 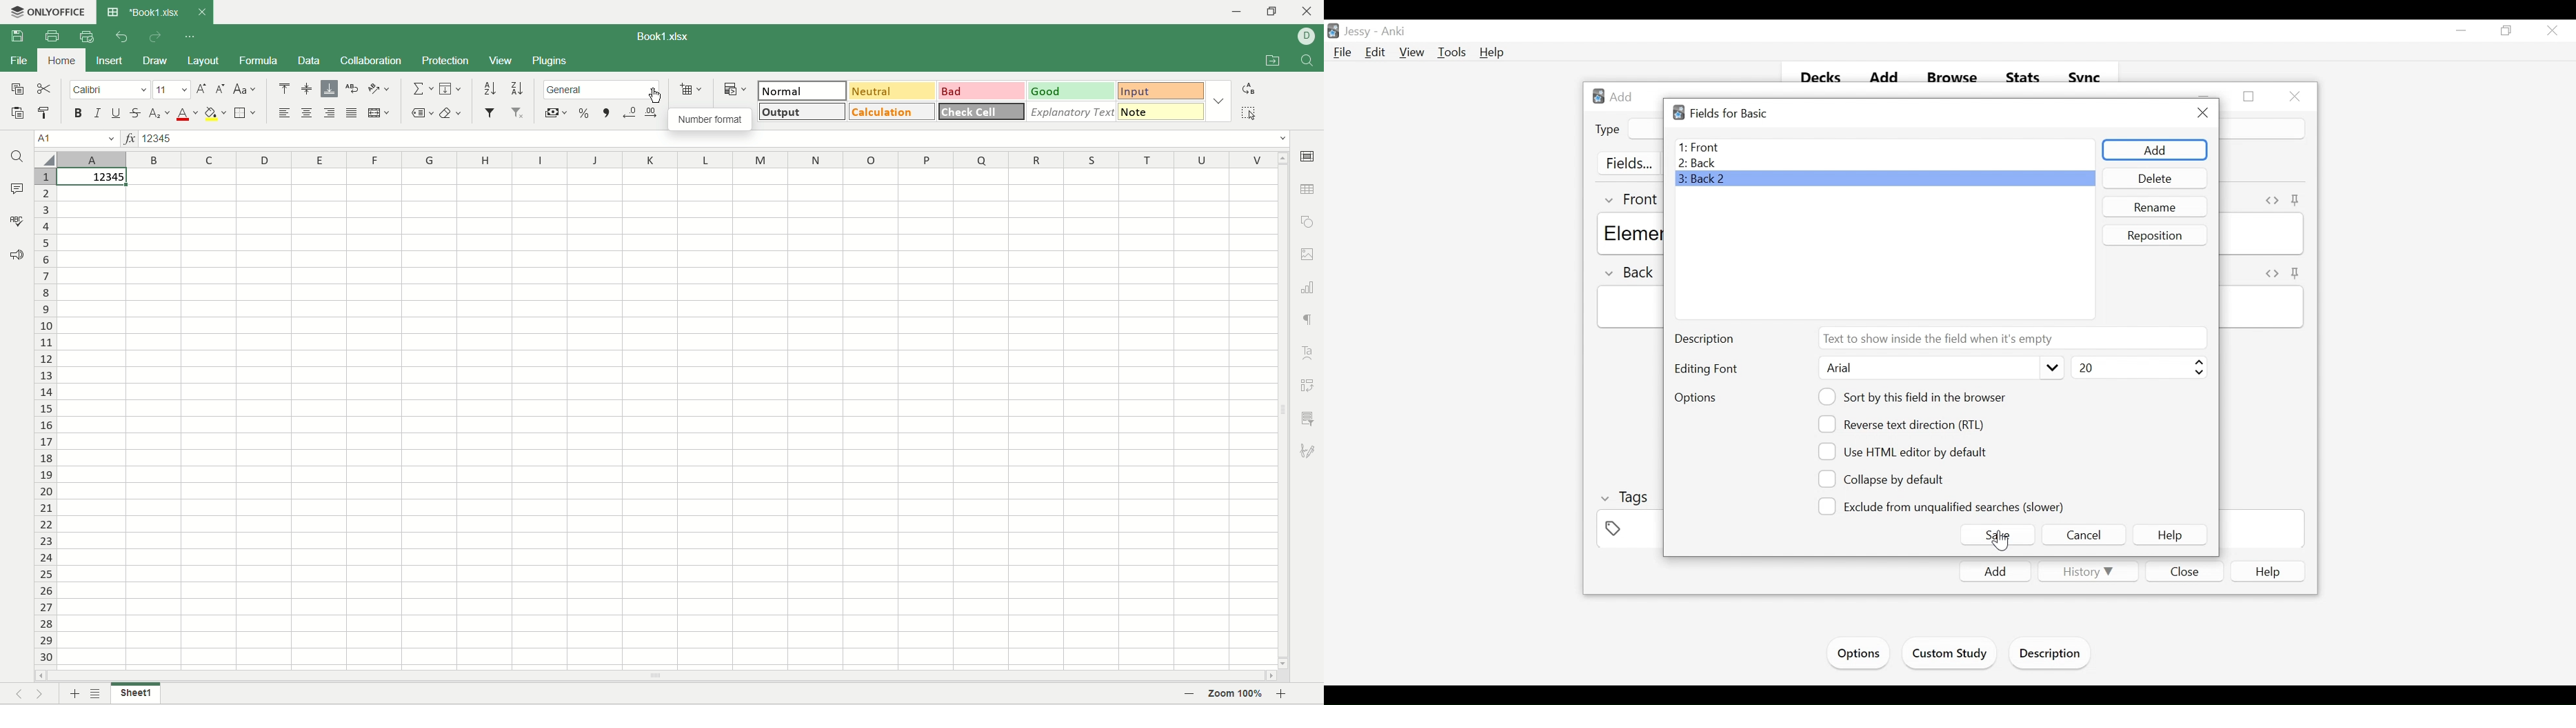 I want to click on minimize, so click(x=2462, y=31).